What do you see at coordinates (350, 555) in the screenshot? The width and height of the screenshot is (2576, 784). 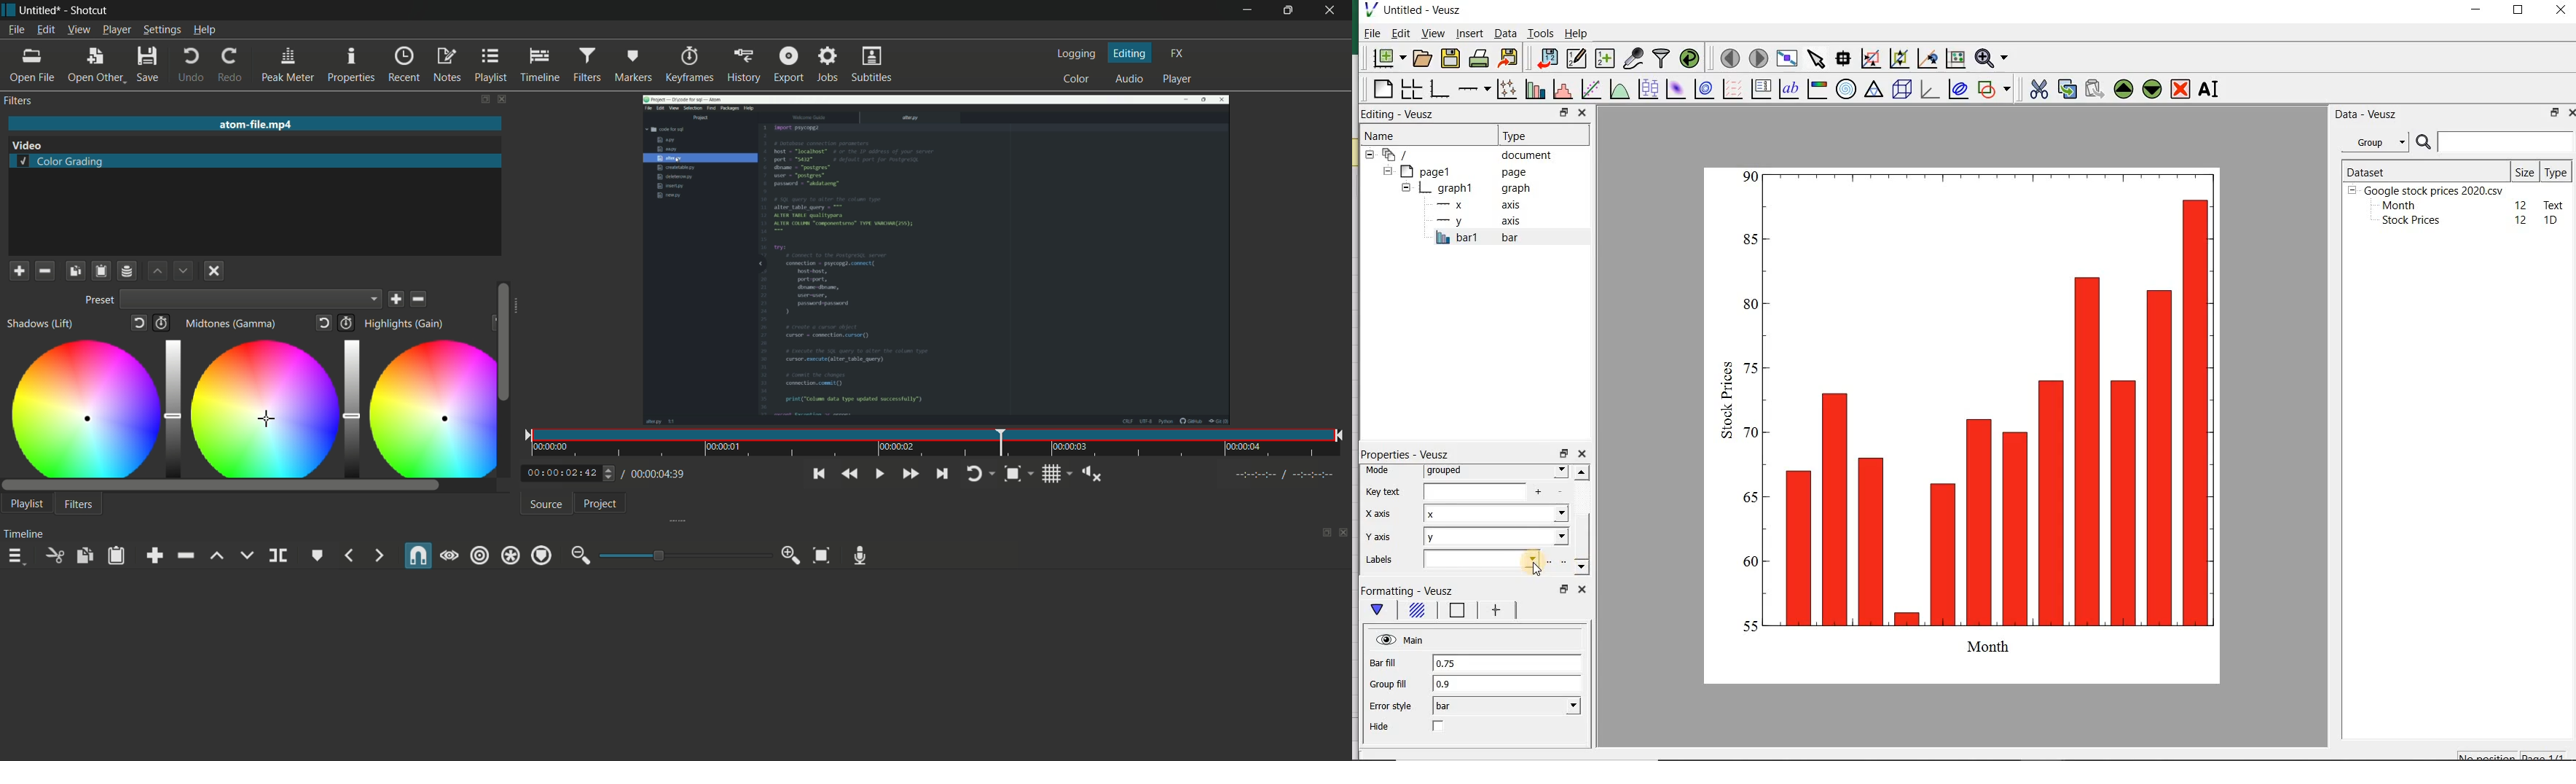 I see `previous marker` at bounding box center [350, 555].